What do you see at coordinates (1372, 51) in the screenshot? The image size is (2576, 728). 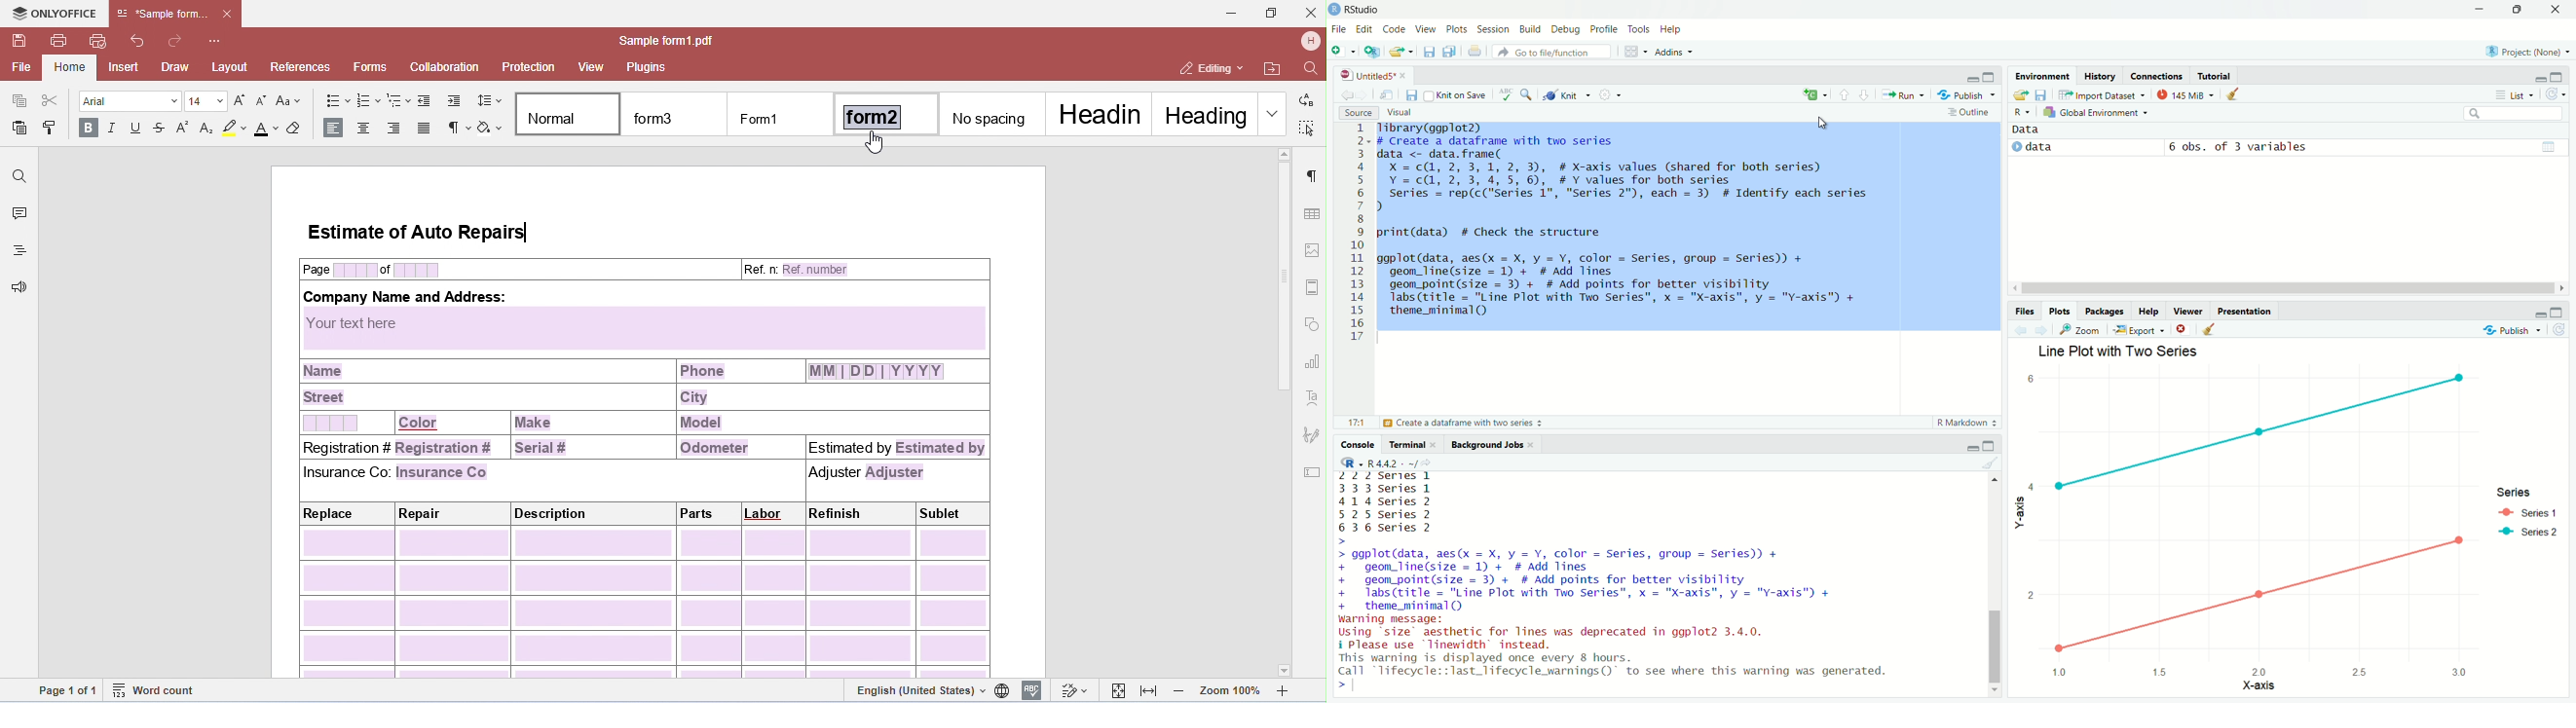 I see `Create a project` at bounding box center [1372, 51].